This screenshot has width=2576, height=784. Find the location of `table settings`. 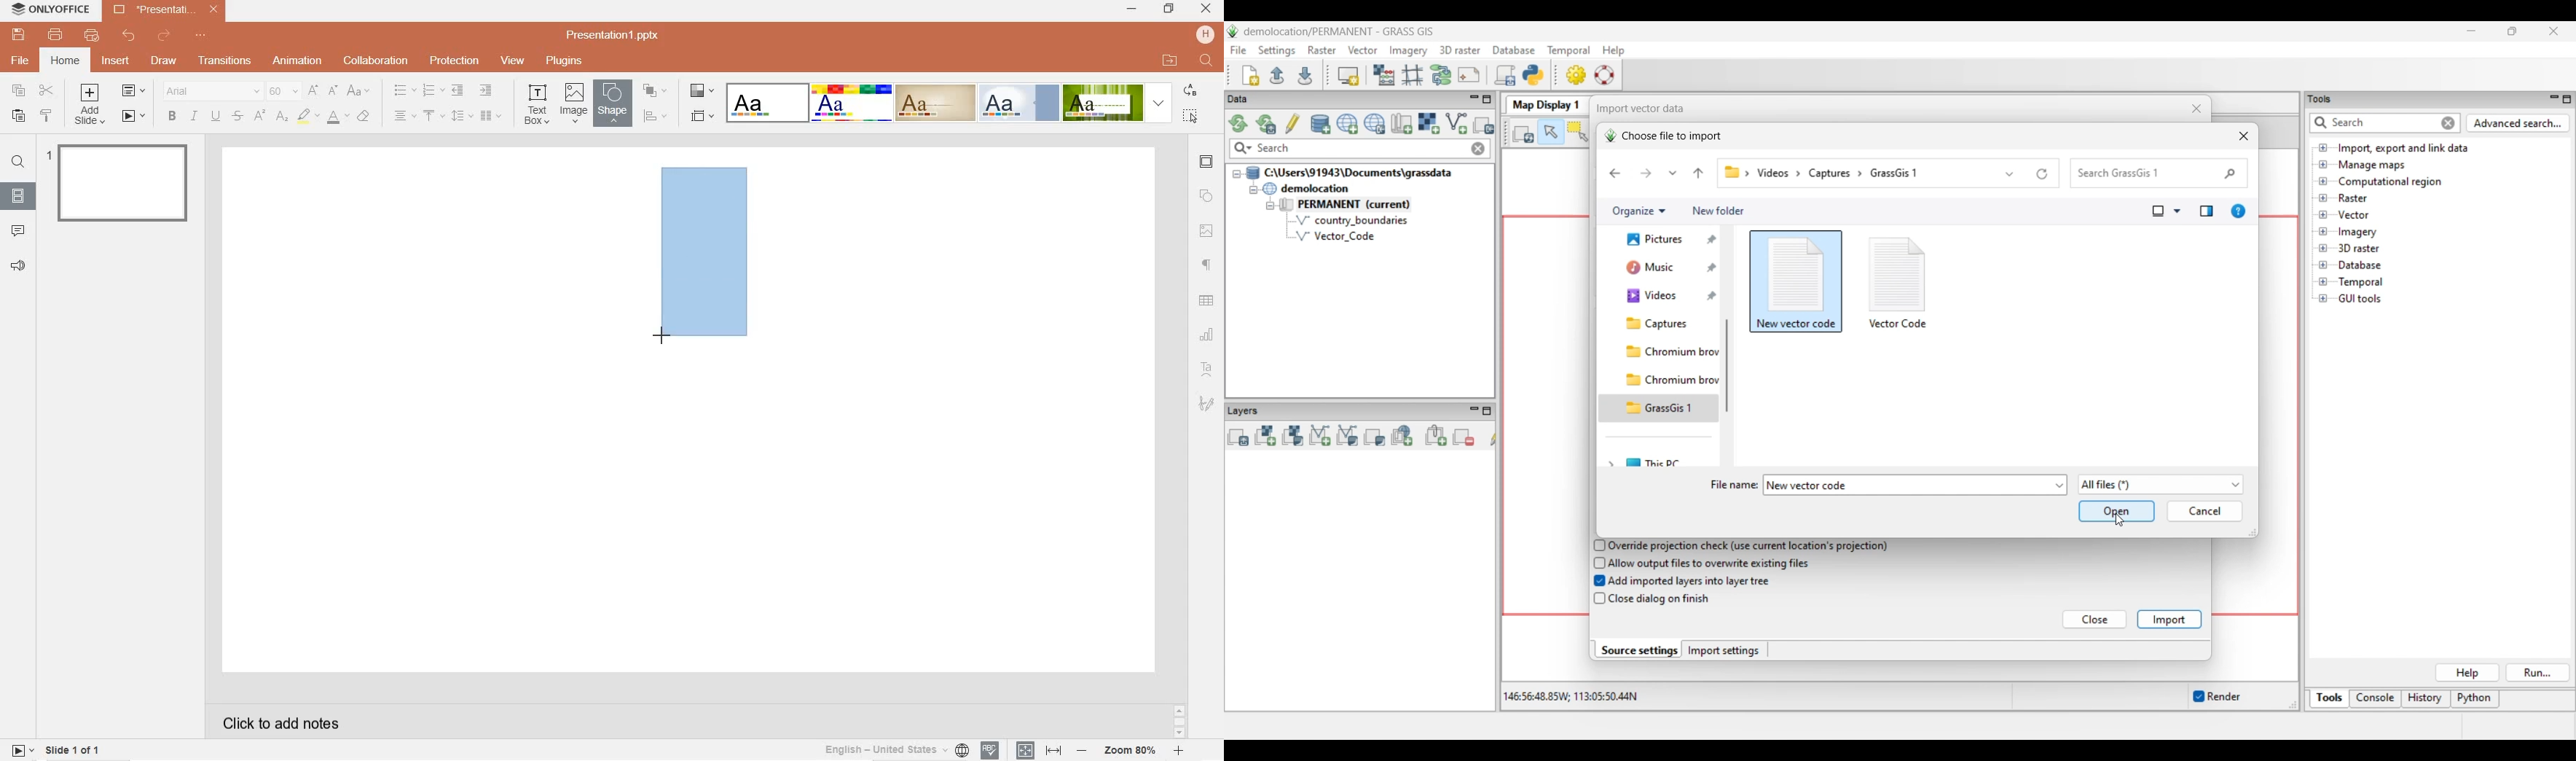

table settings is located at coordinates (1208, 301).